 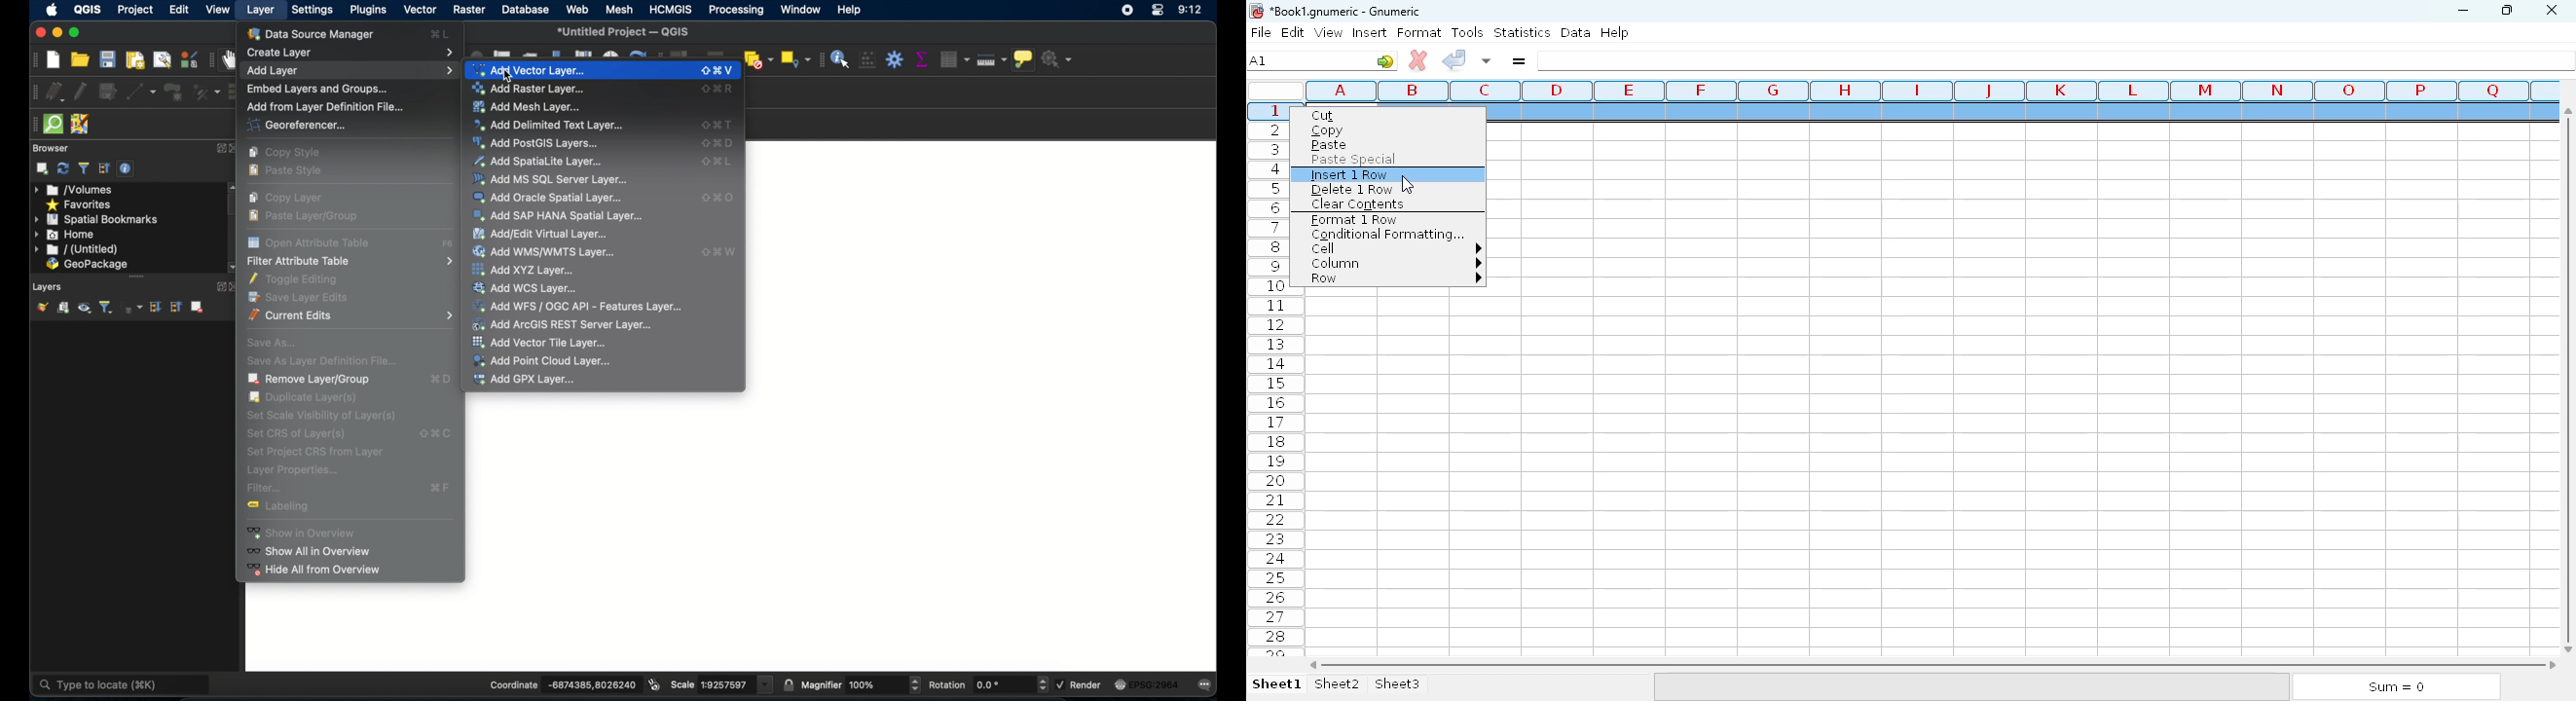 I want to click on data, so click(x=1576, y=32).